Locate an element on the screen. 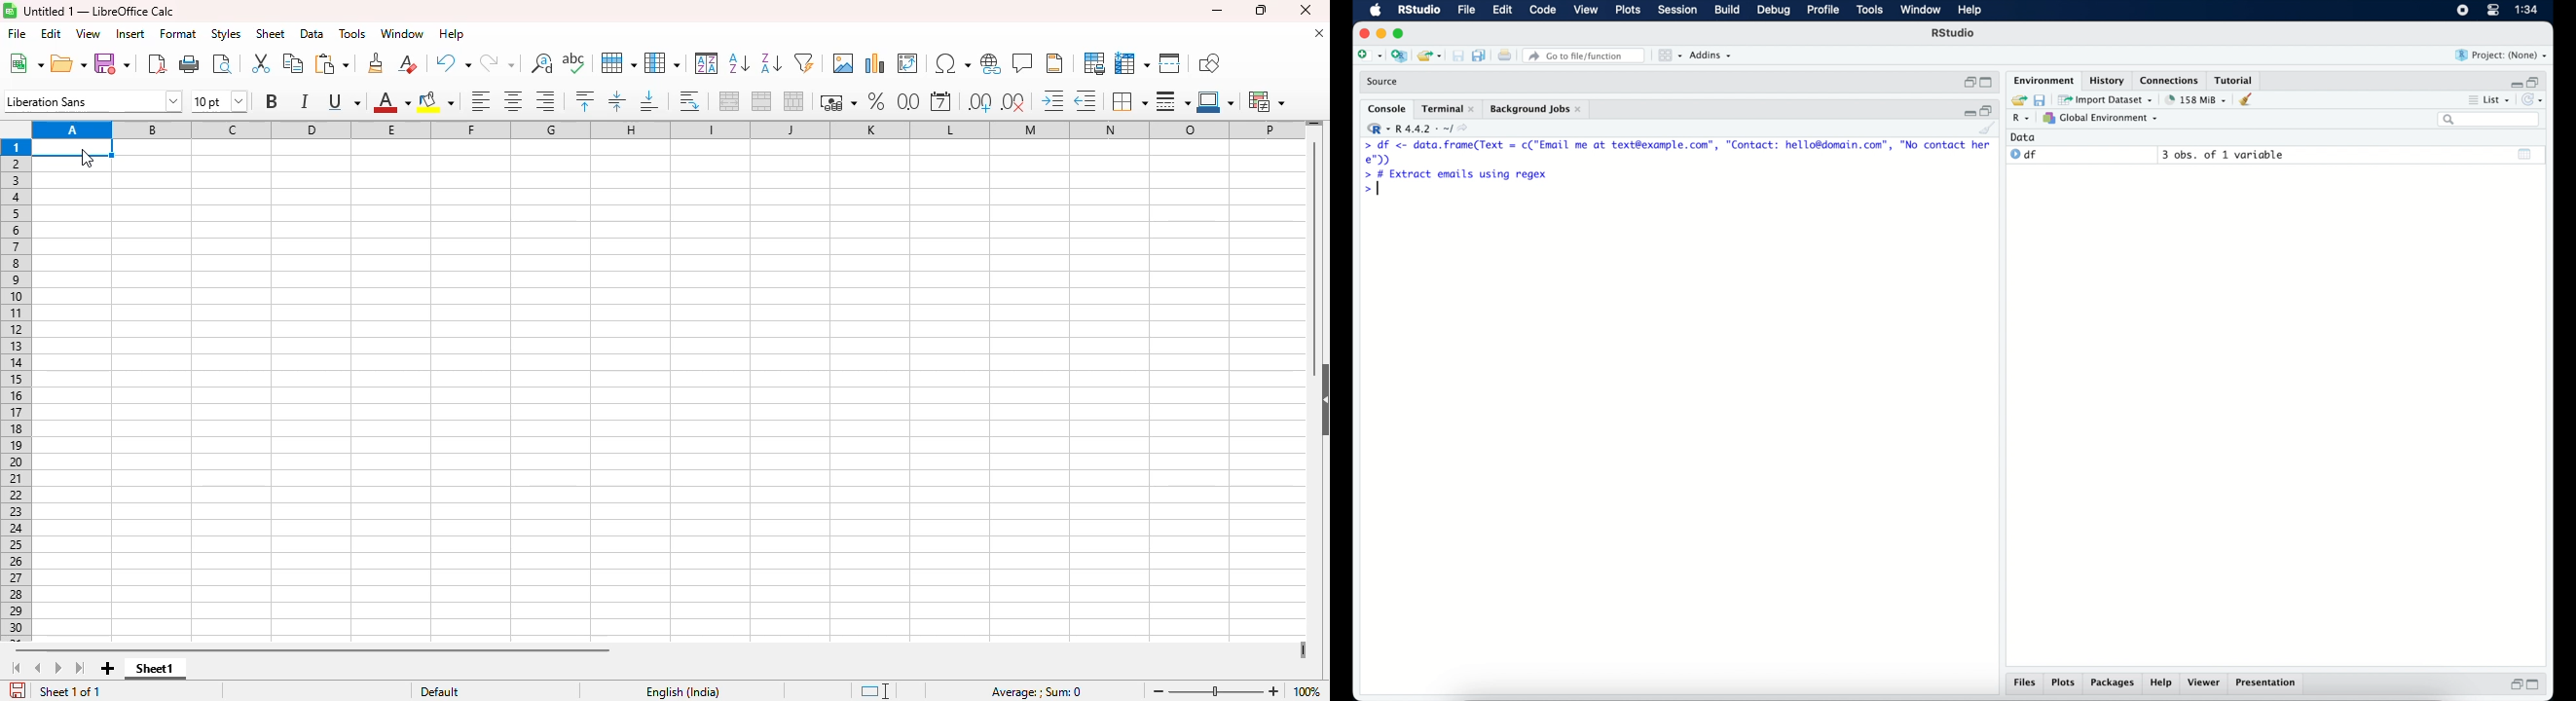 The height and width of the screenshot is (728, 2576). screen recorder icon is located at coordinates (2462, 10).